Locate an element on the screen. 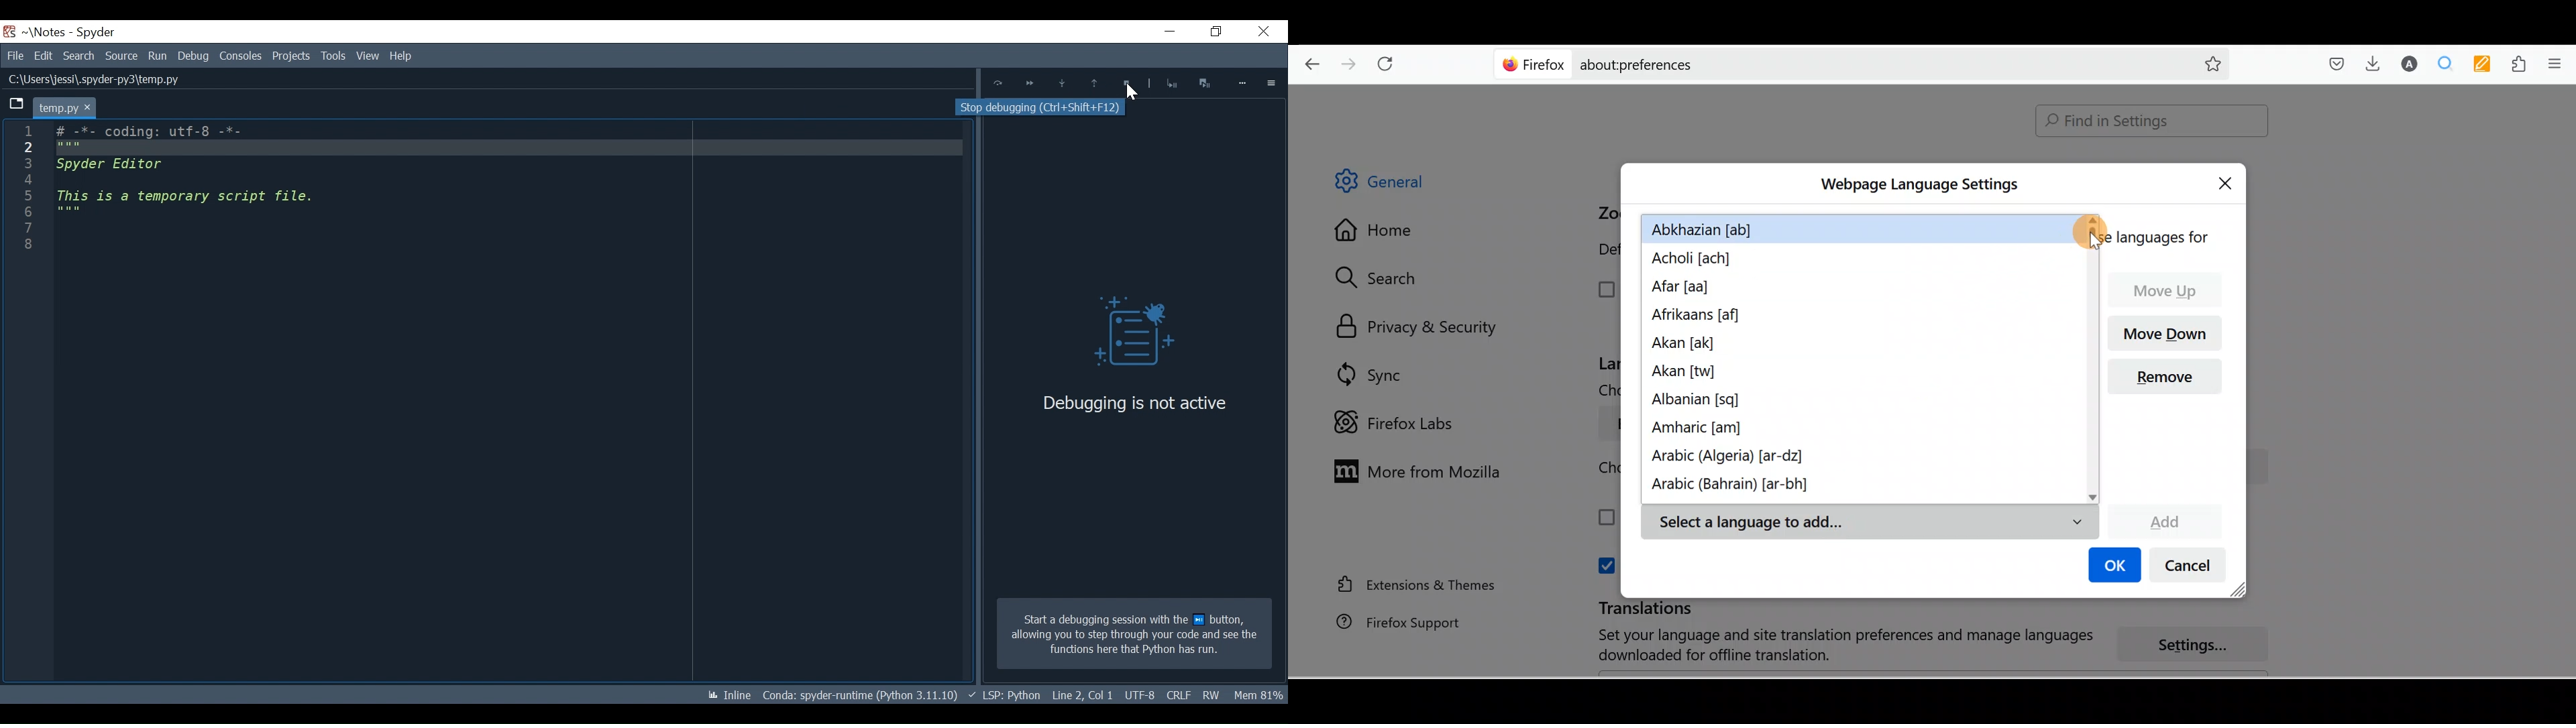 Image resolution: width=2576 pixels, height=728 pixels. Language is located at coordinates (1004, 695).